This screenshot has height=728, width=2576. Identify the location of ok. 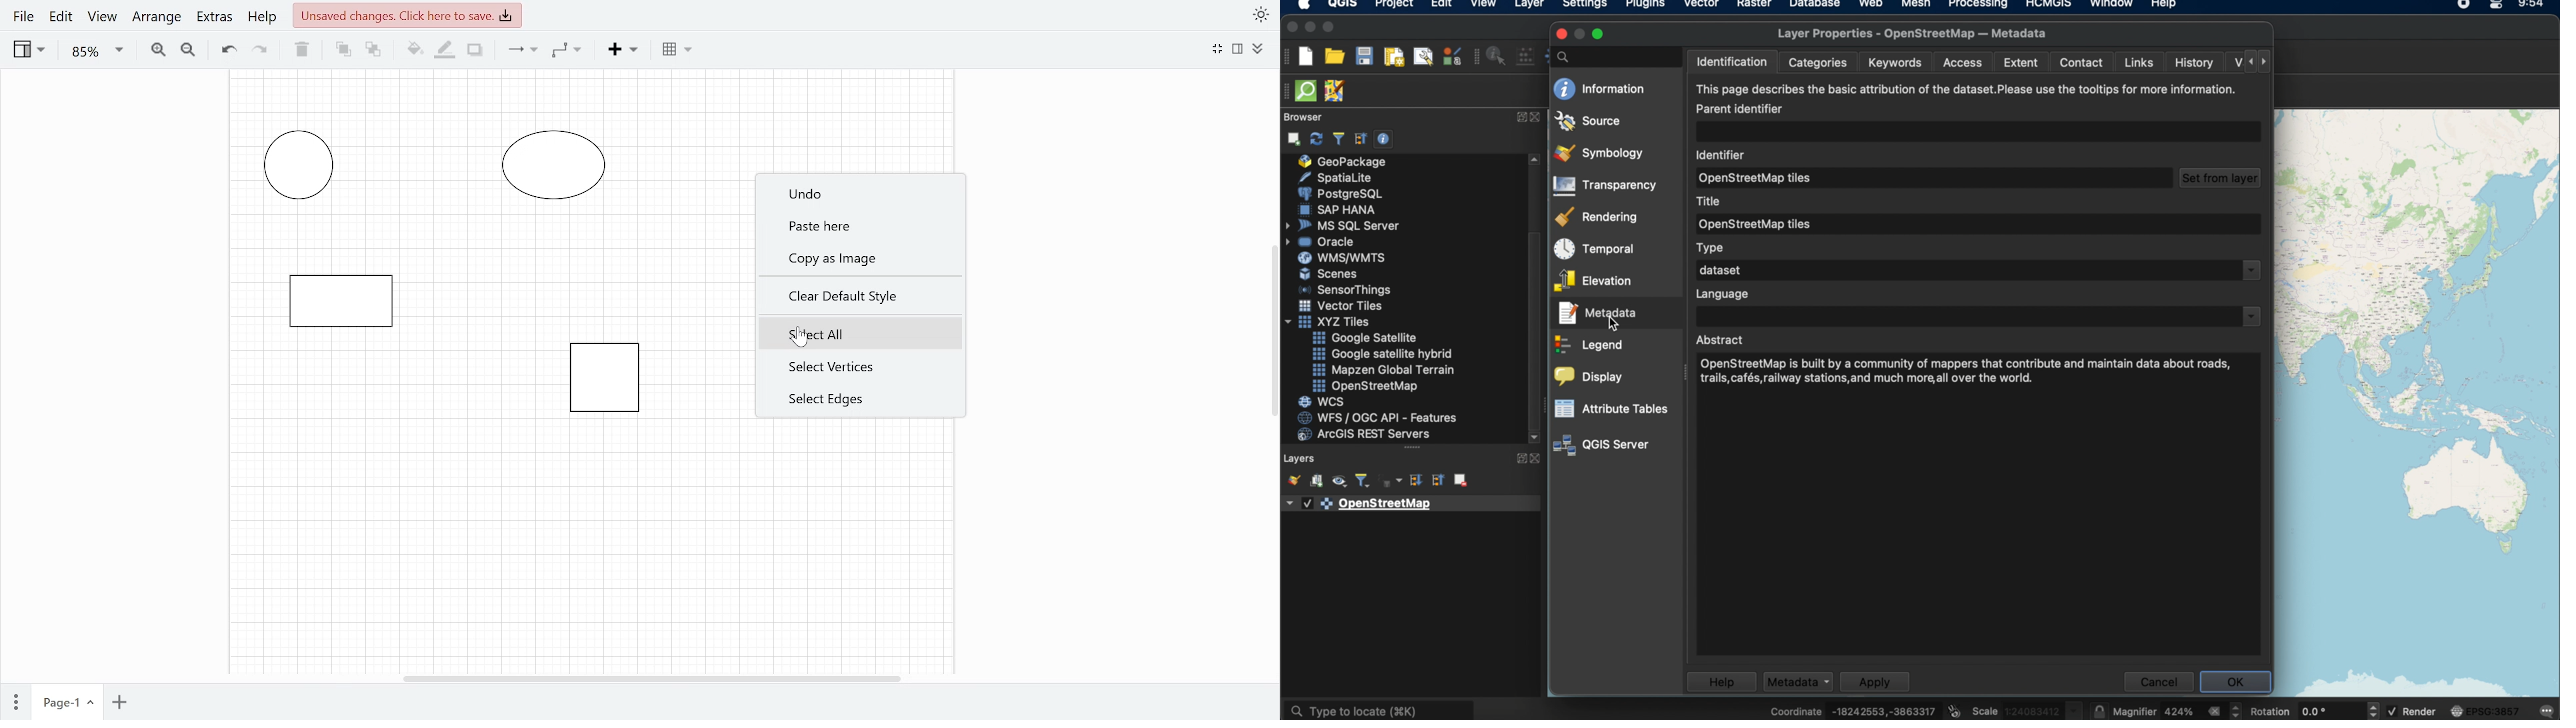
(2235, 682).